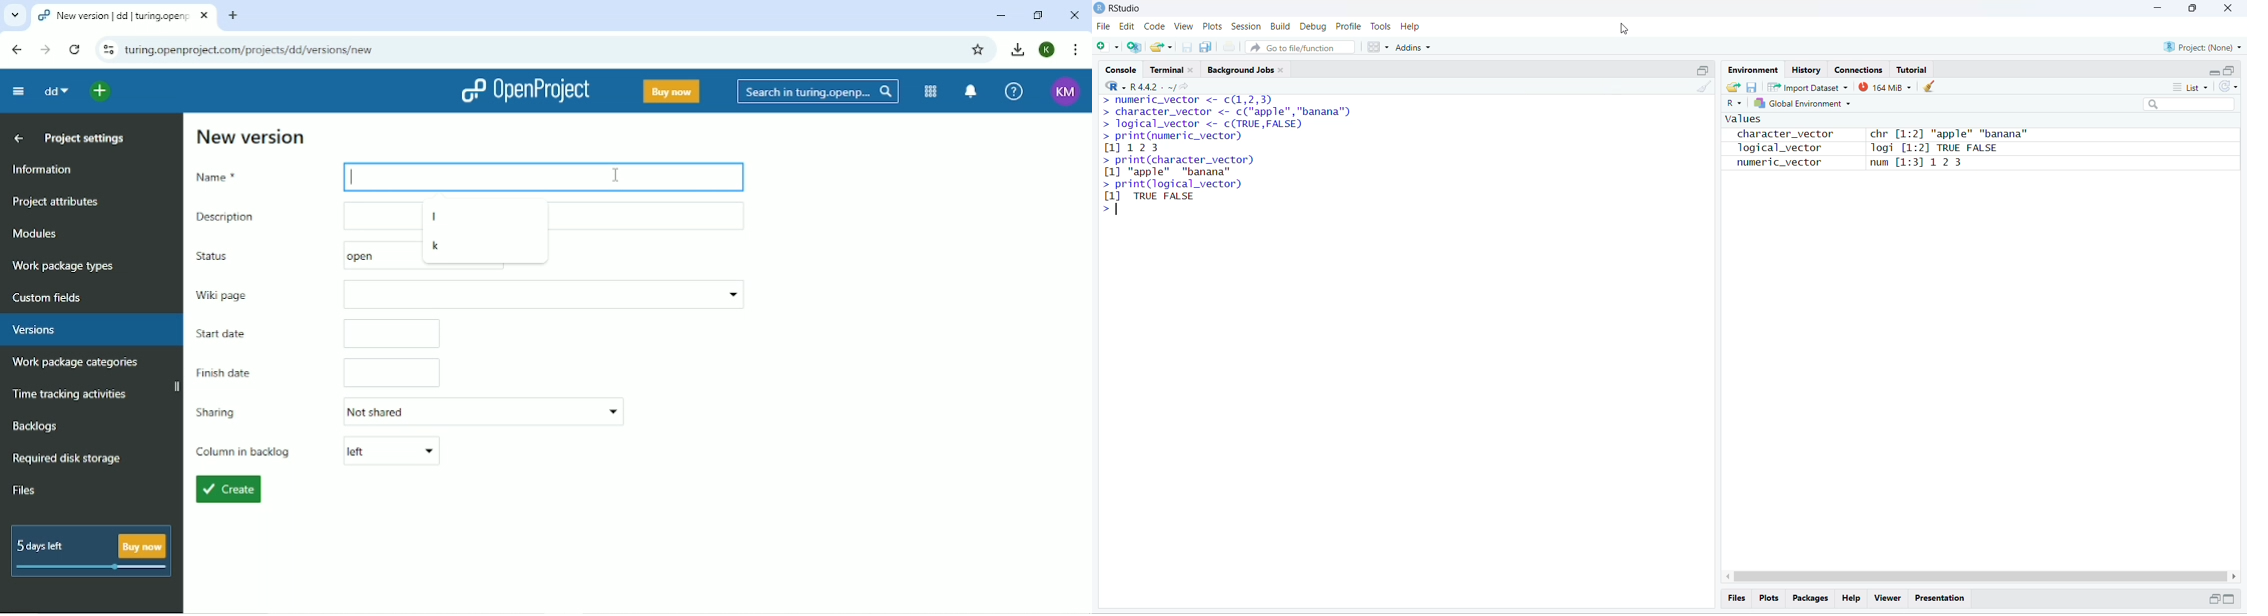 This screenshot has height=616, width=2268. What do you see at coordinates (2230, 598) in the screenshot?
I see `maximize` at bounding box center [2230, 598].